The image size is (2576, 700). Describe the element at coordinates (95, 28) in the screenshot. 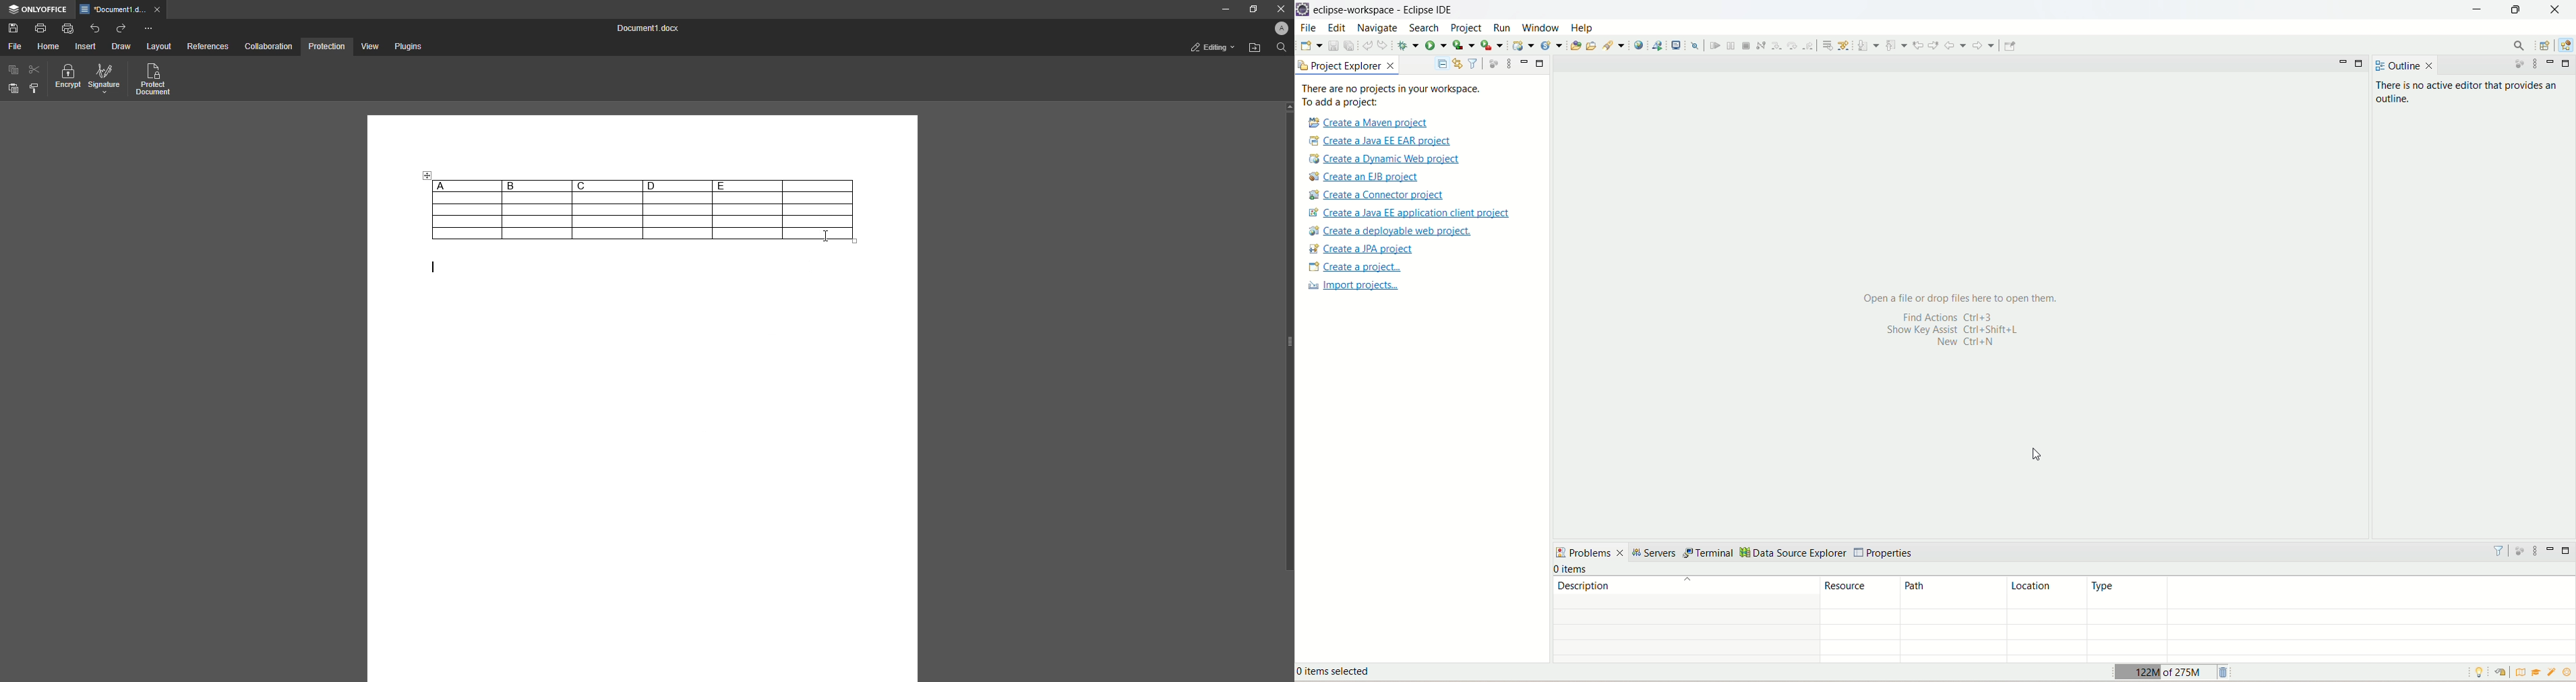

I see `Undo` at that location.